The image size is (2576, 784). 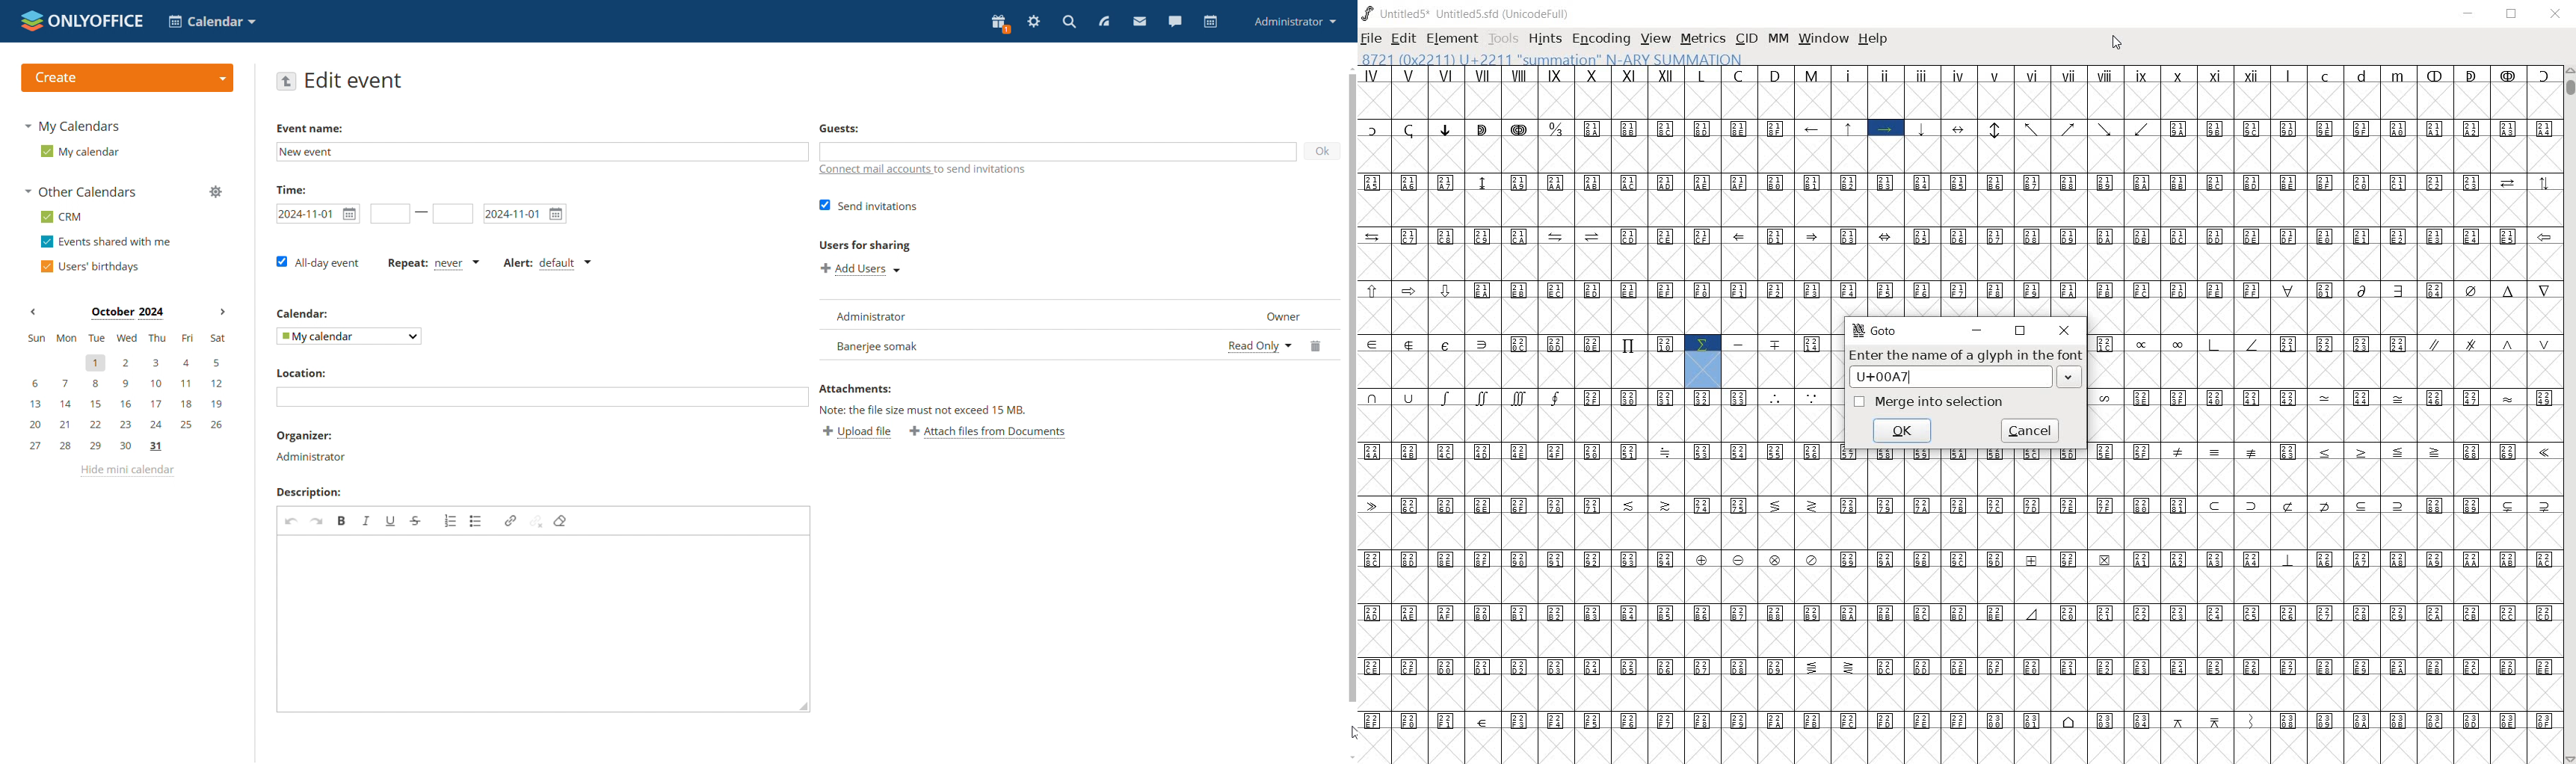 I want to click on my calendars, so click(x=78, y=128).